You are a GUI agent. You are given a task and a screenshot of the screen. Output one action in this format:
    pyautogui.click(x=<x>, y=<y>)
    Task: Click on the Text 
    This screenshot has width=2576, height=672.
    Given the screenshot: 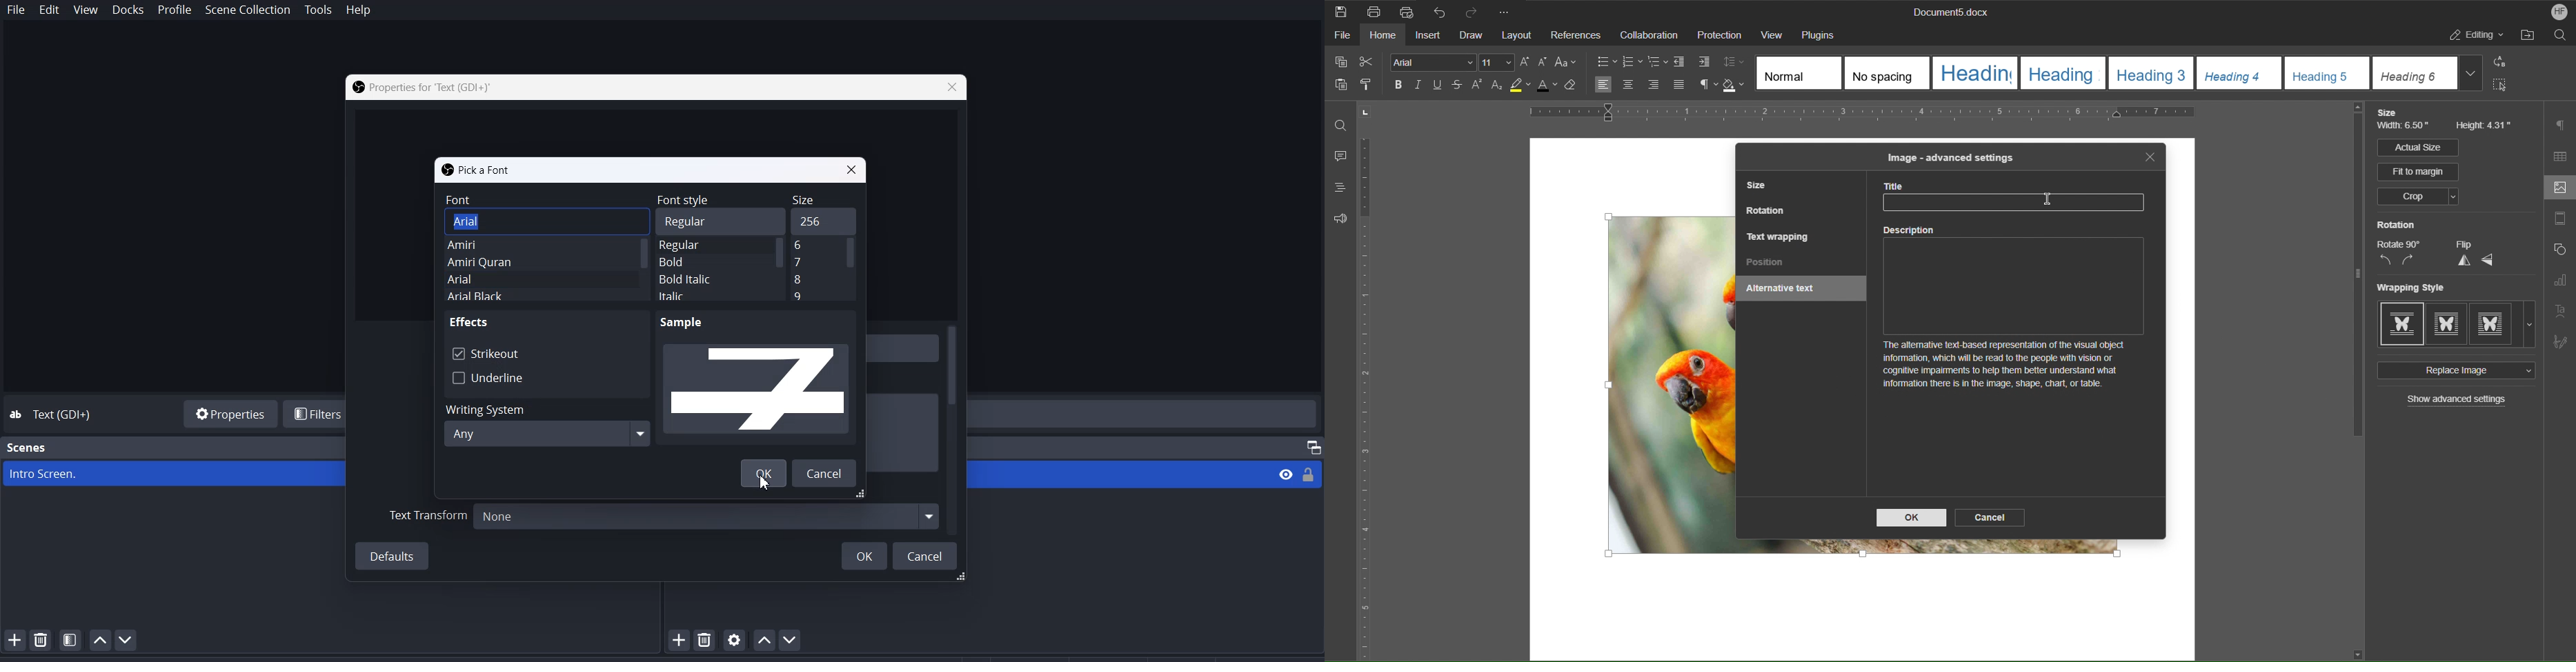 What is the action you would take?
    pyautogui.click(x=471, y=321)
    